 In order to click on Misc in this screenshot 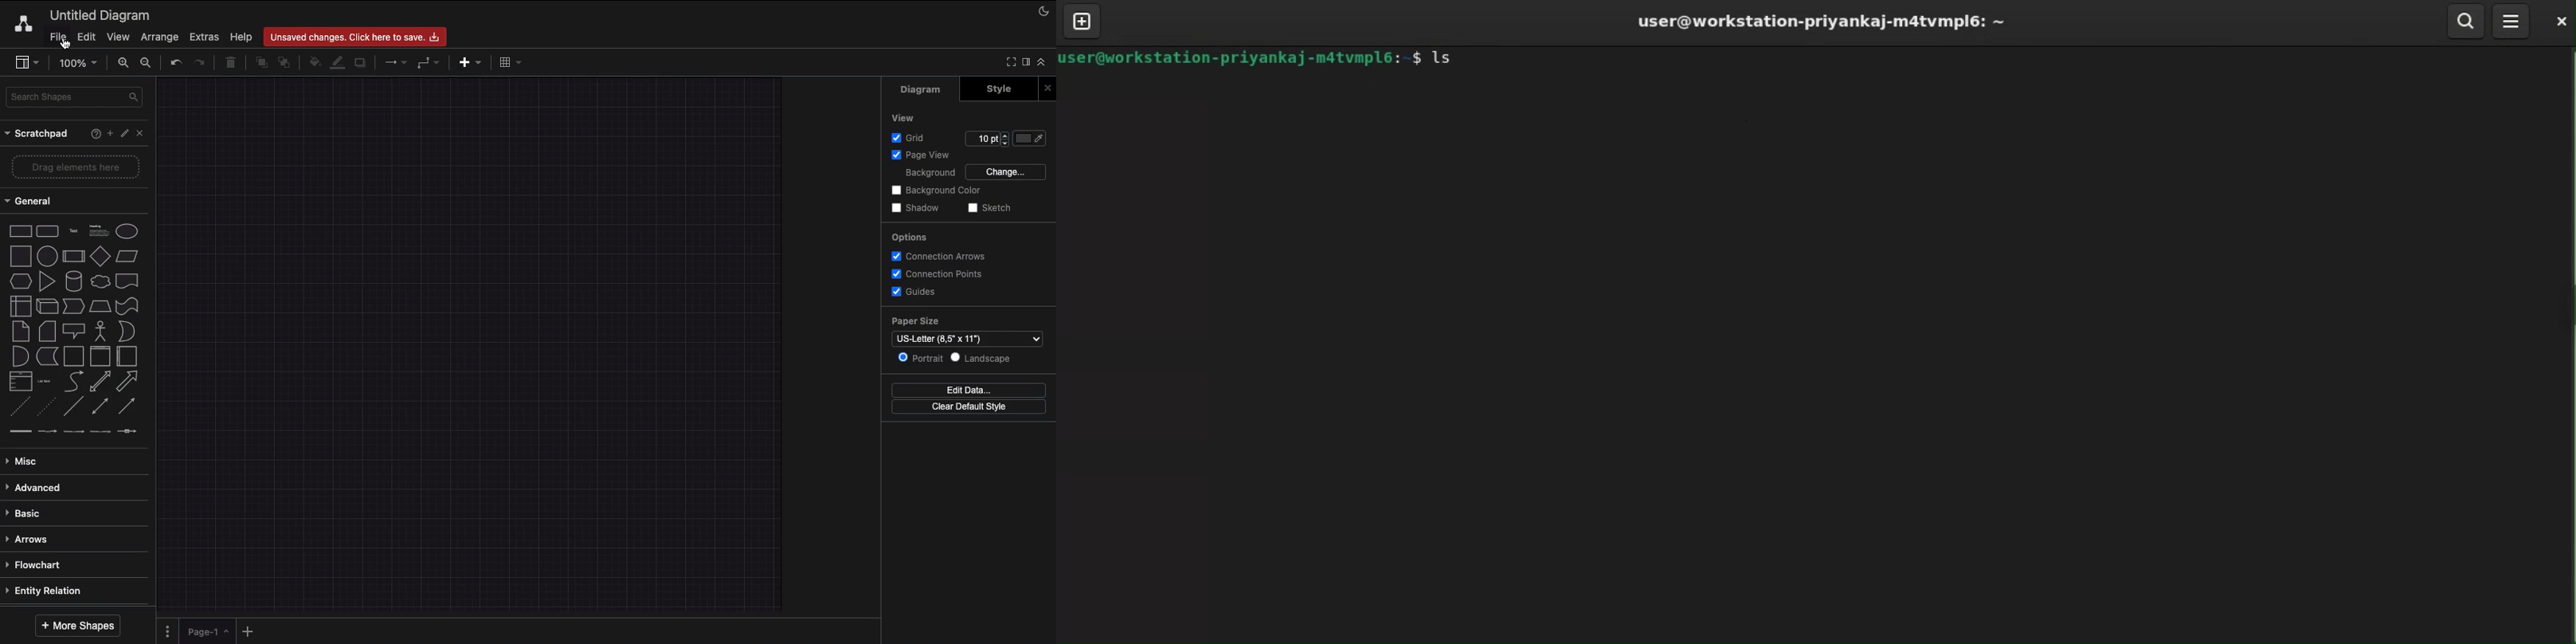, I will do `click(26, 461)`.